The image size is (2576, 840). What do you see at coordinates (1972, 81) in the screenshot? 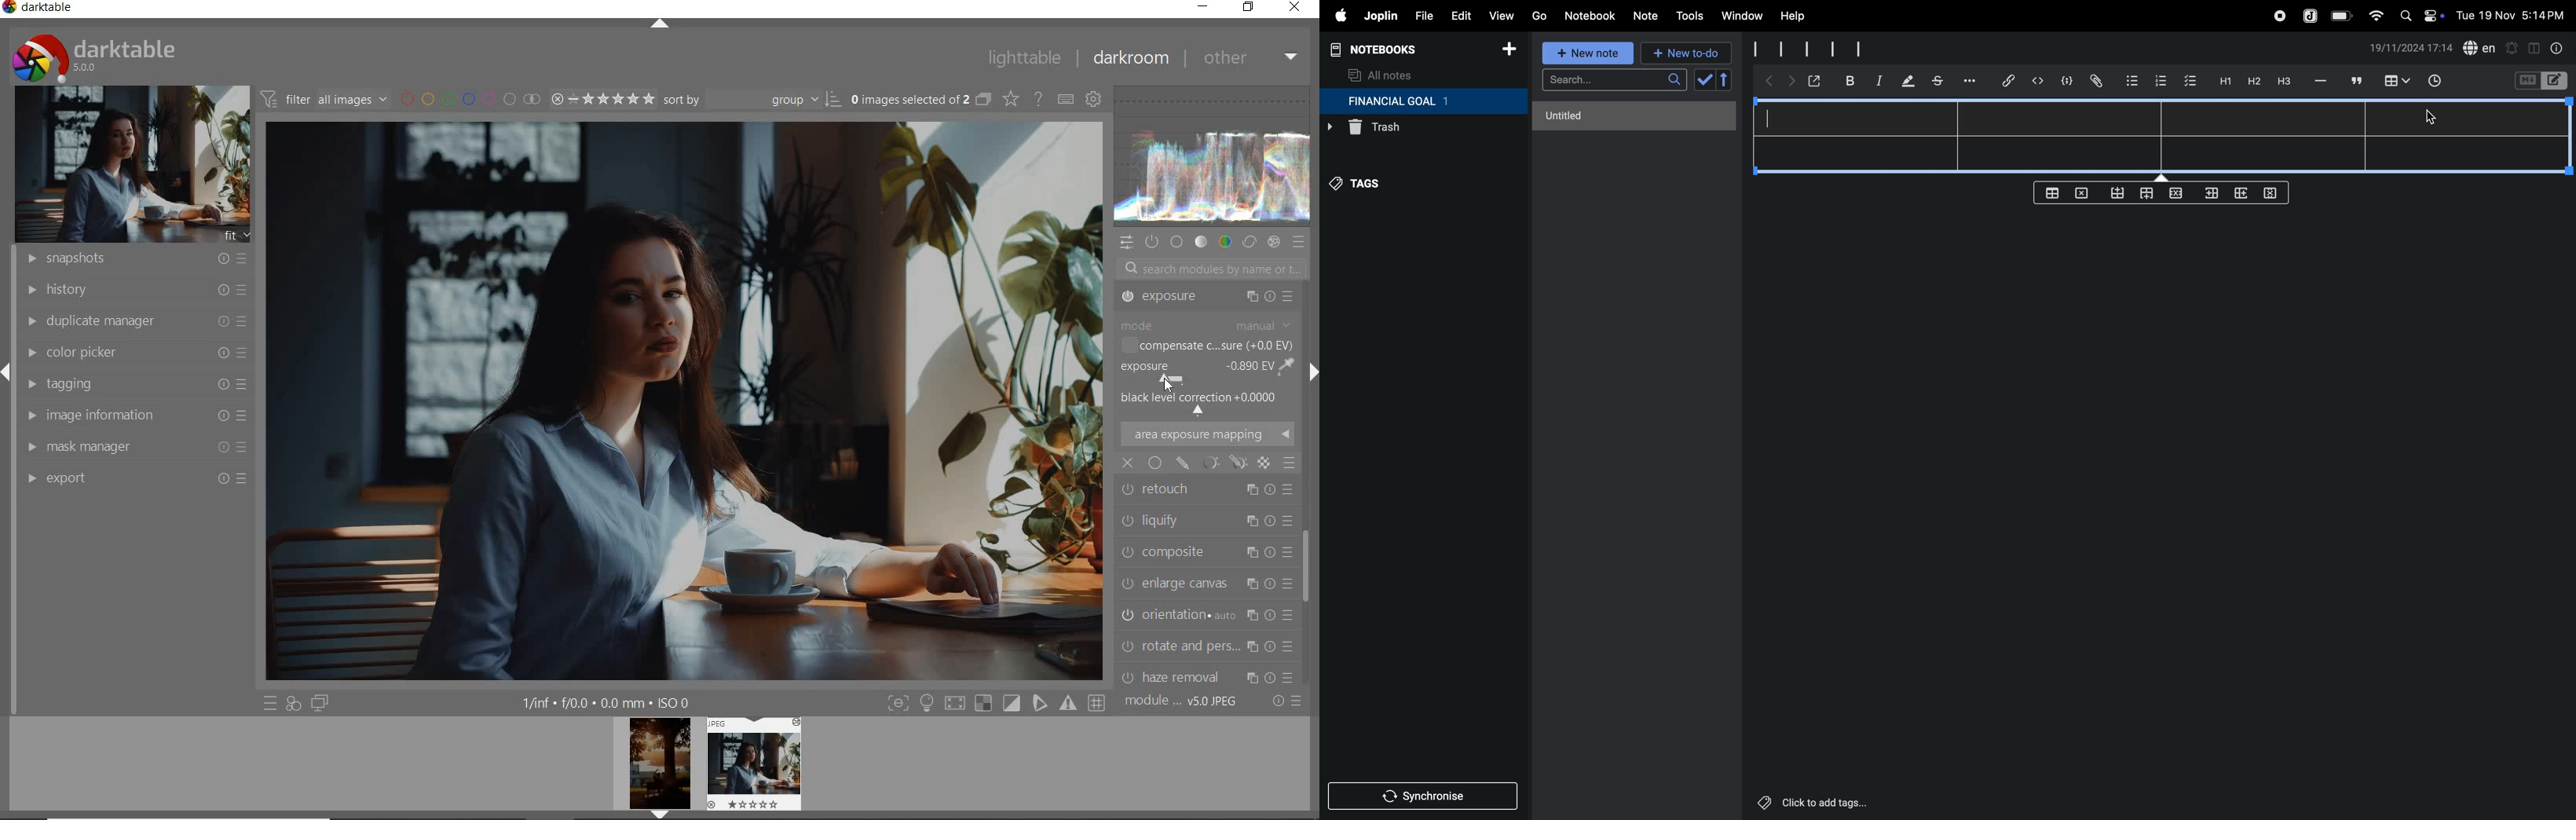
I see `options` at bounding box center [1972, 81].